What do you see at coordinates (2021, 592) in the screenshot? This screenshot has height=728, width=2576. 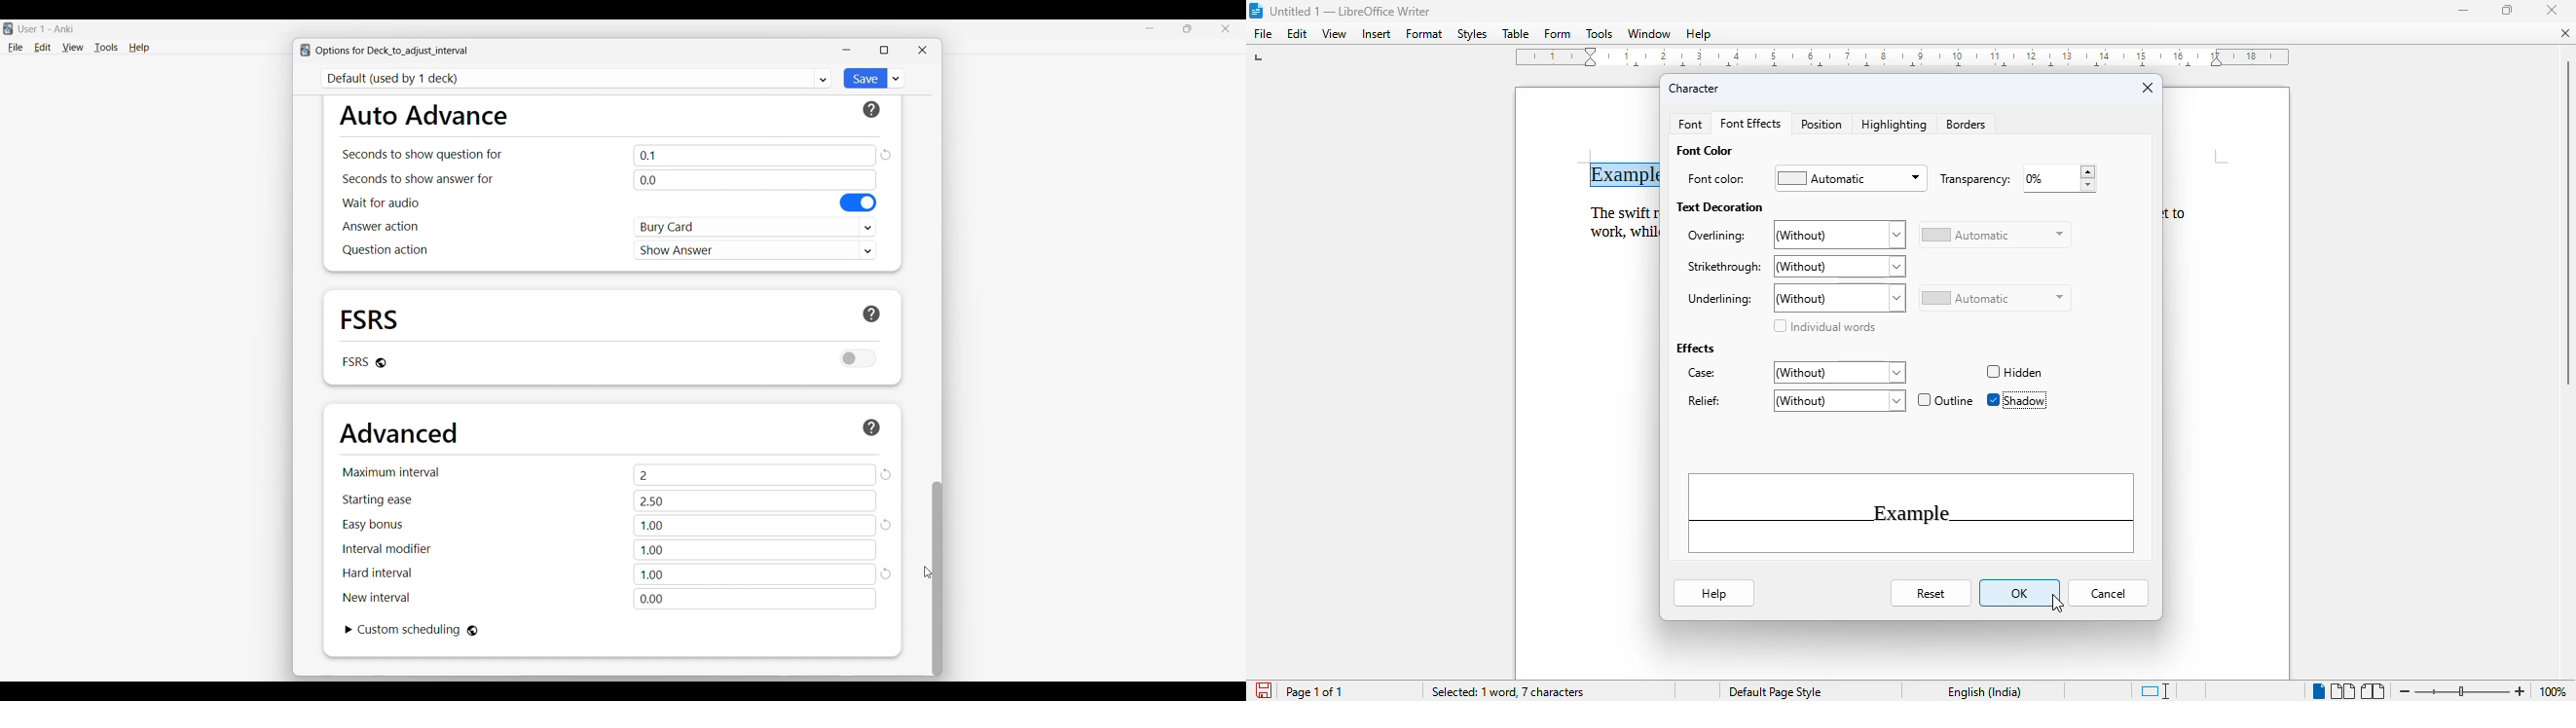 I see `OK` at bounding box center [2021, 592].